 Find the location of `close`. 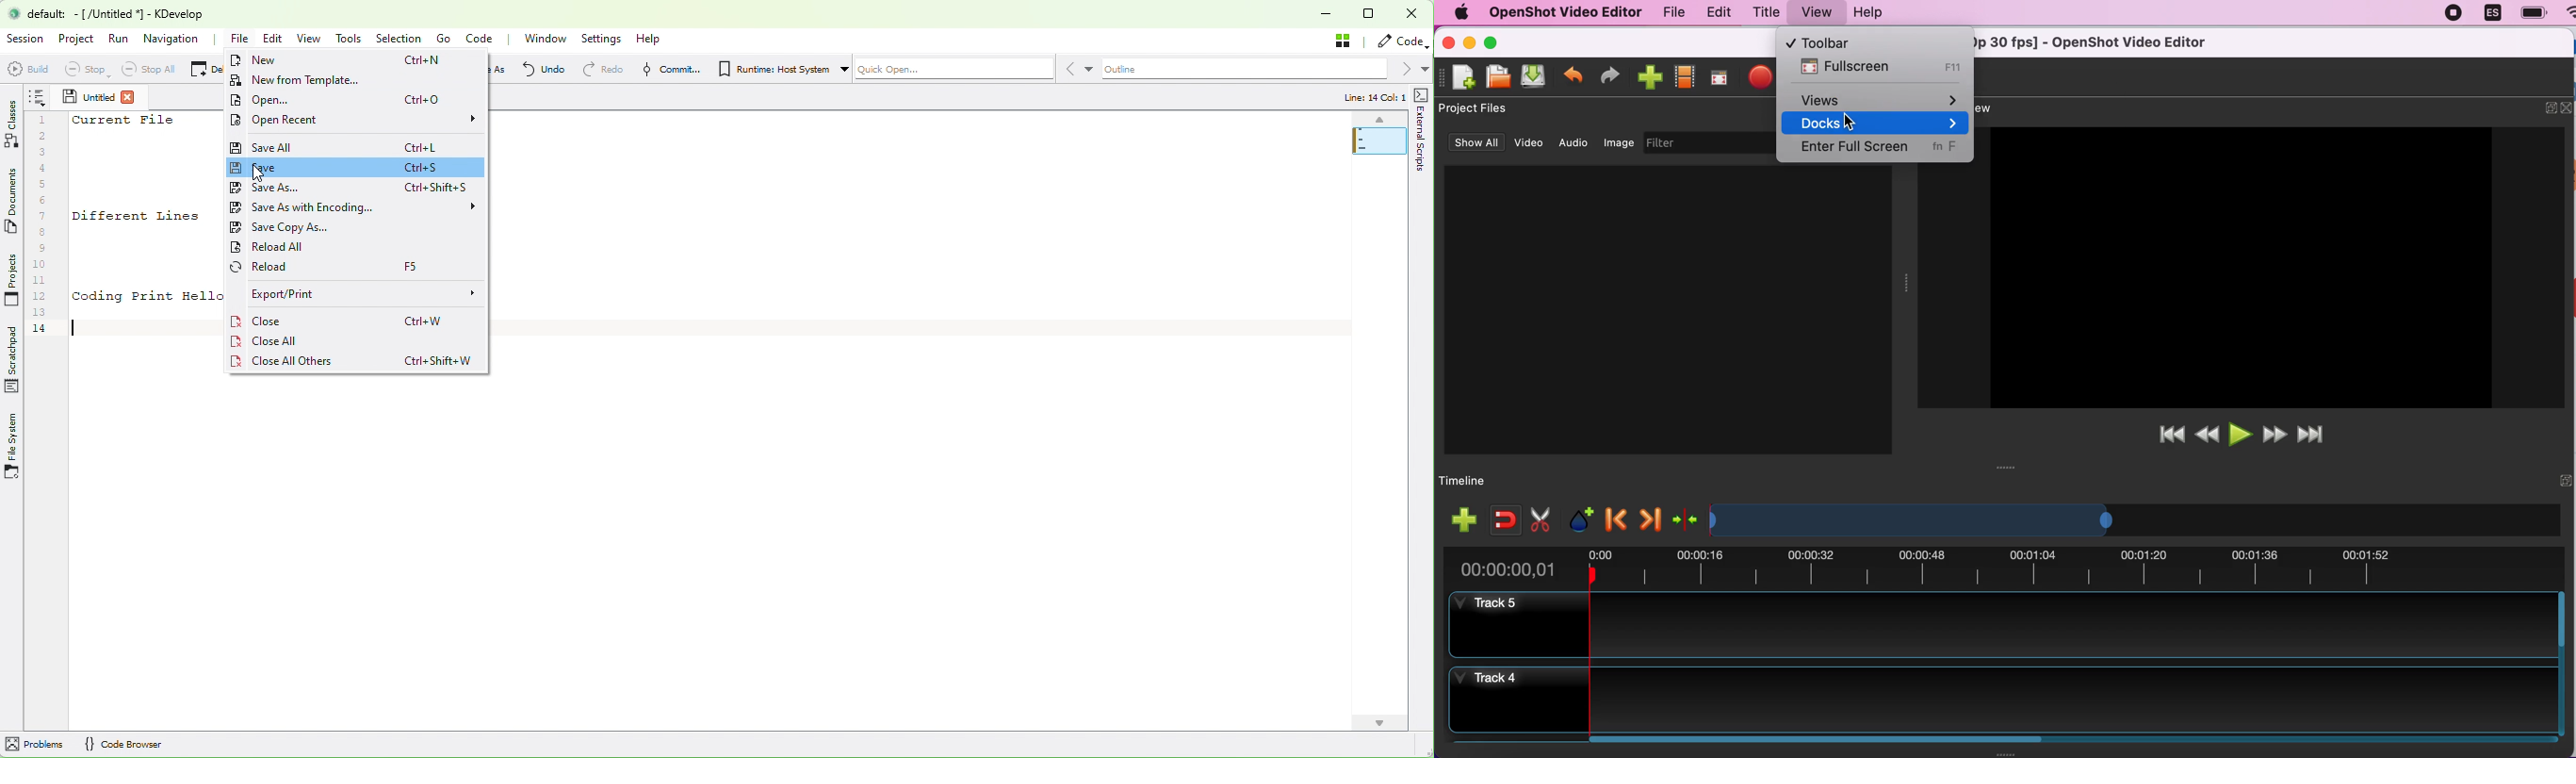

close is located at coordinates (1453, 45).